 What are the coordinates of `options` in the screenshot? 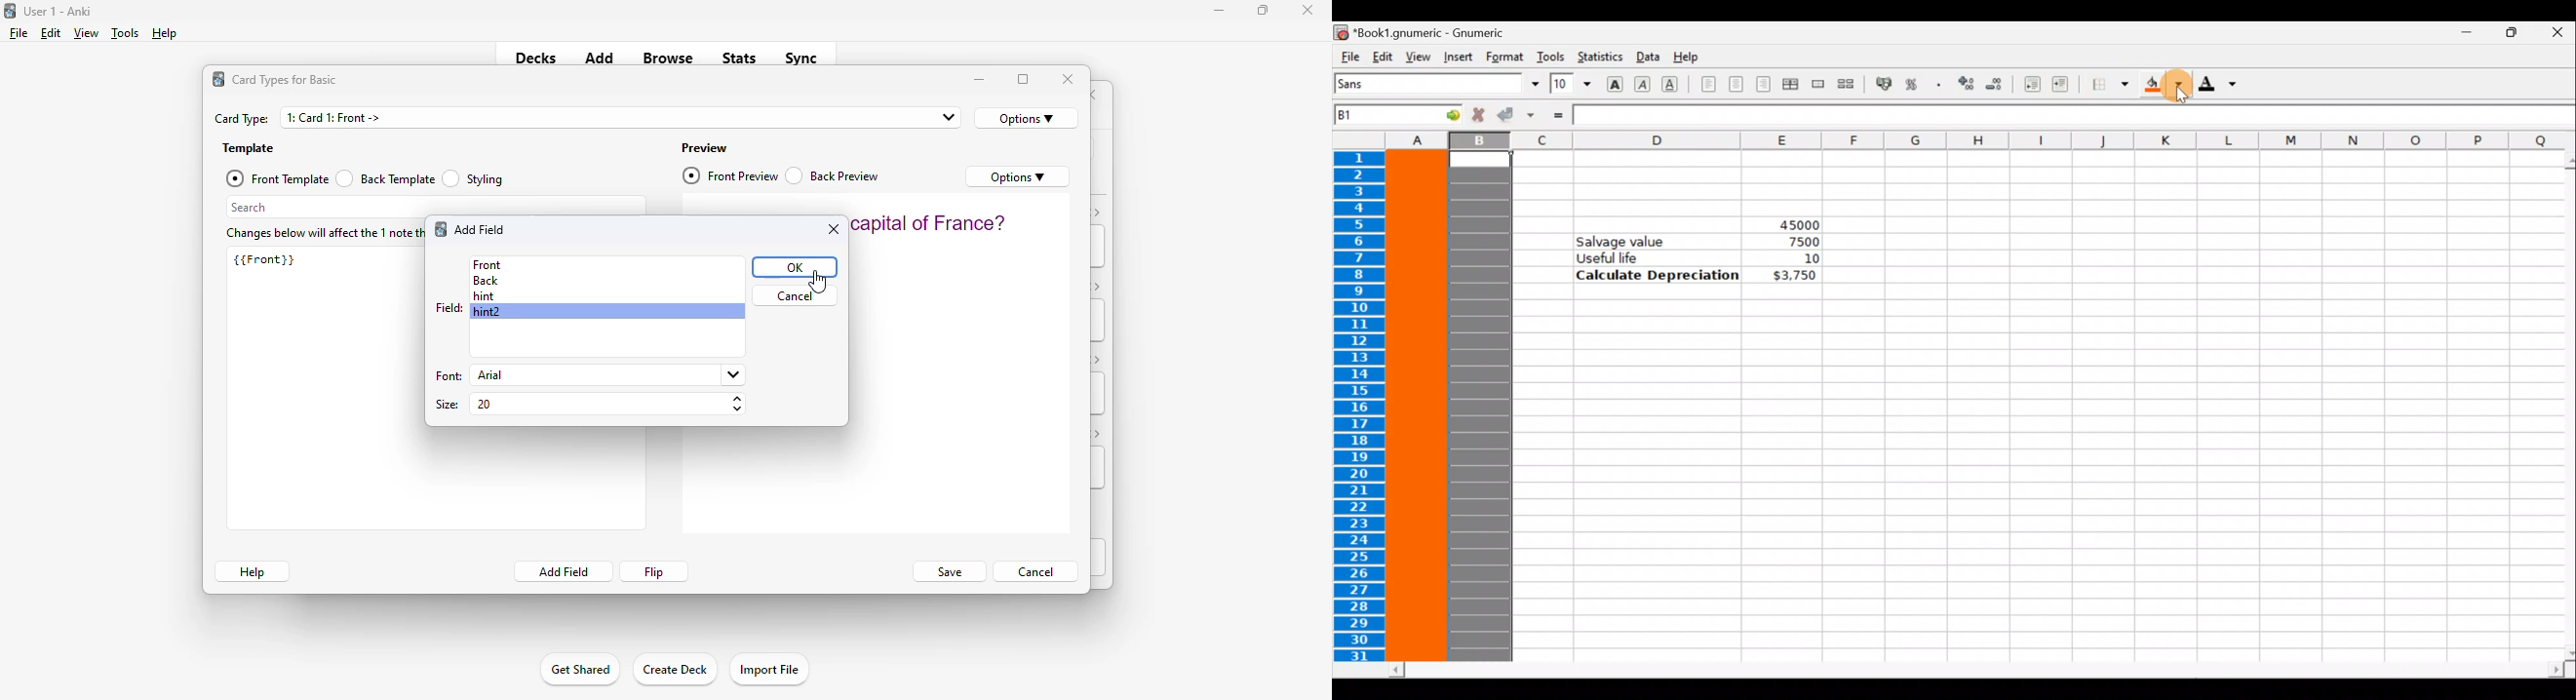 It's located at (1018, 176).